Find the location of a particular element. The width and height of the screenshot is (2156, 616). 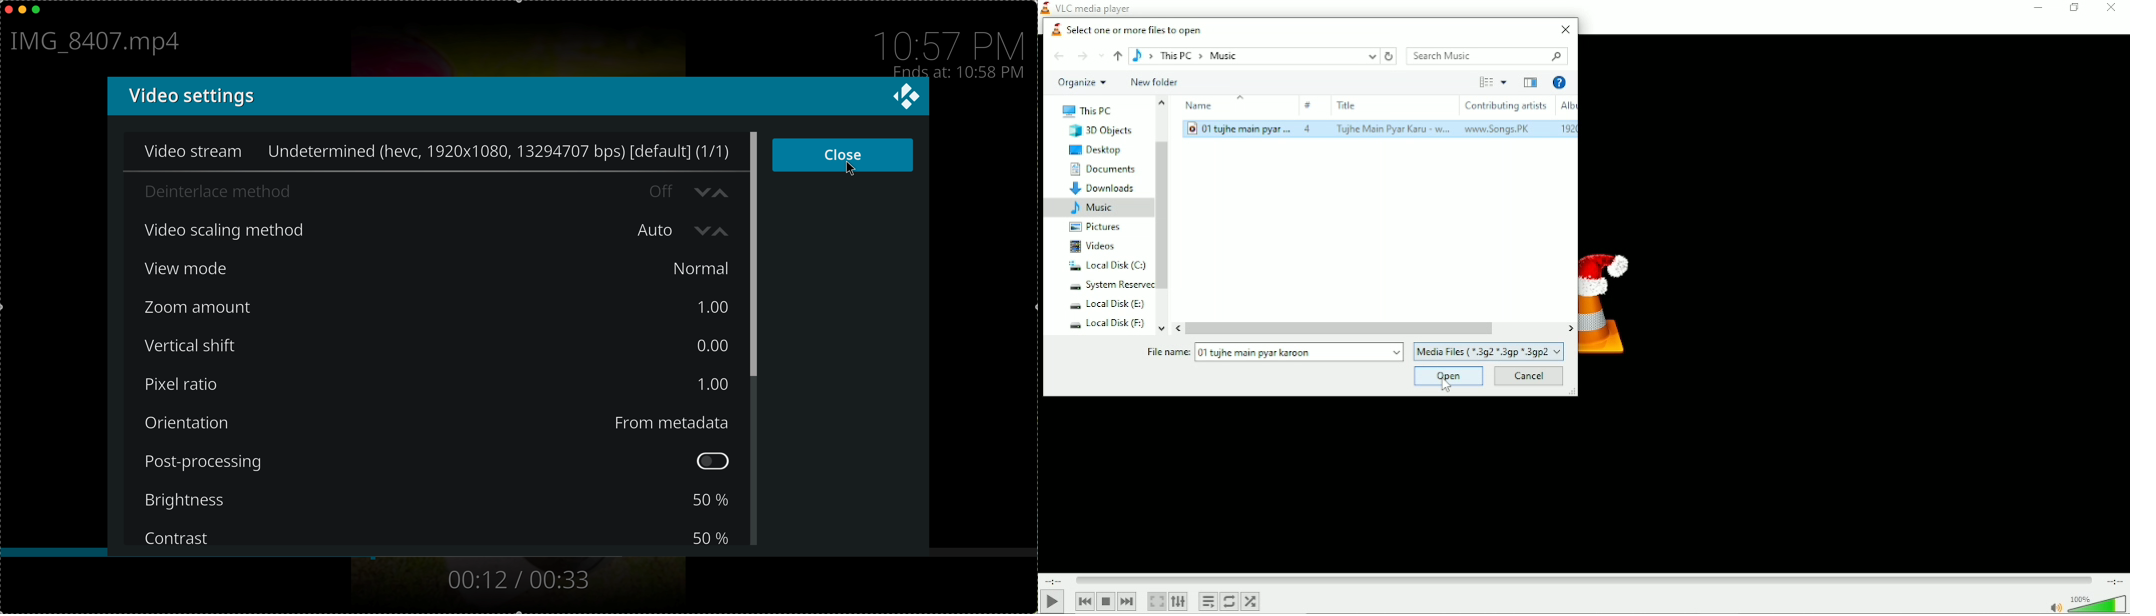

Show extended settings is located at coordinates (1179, 602).